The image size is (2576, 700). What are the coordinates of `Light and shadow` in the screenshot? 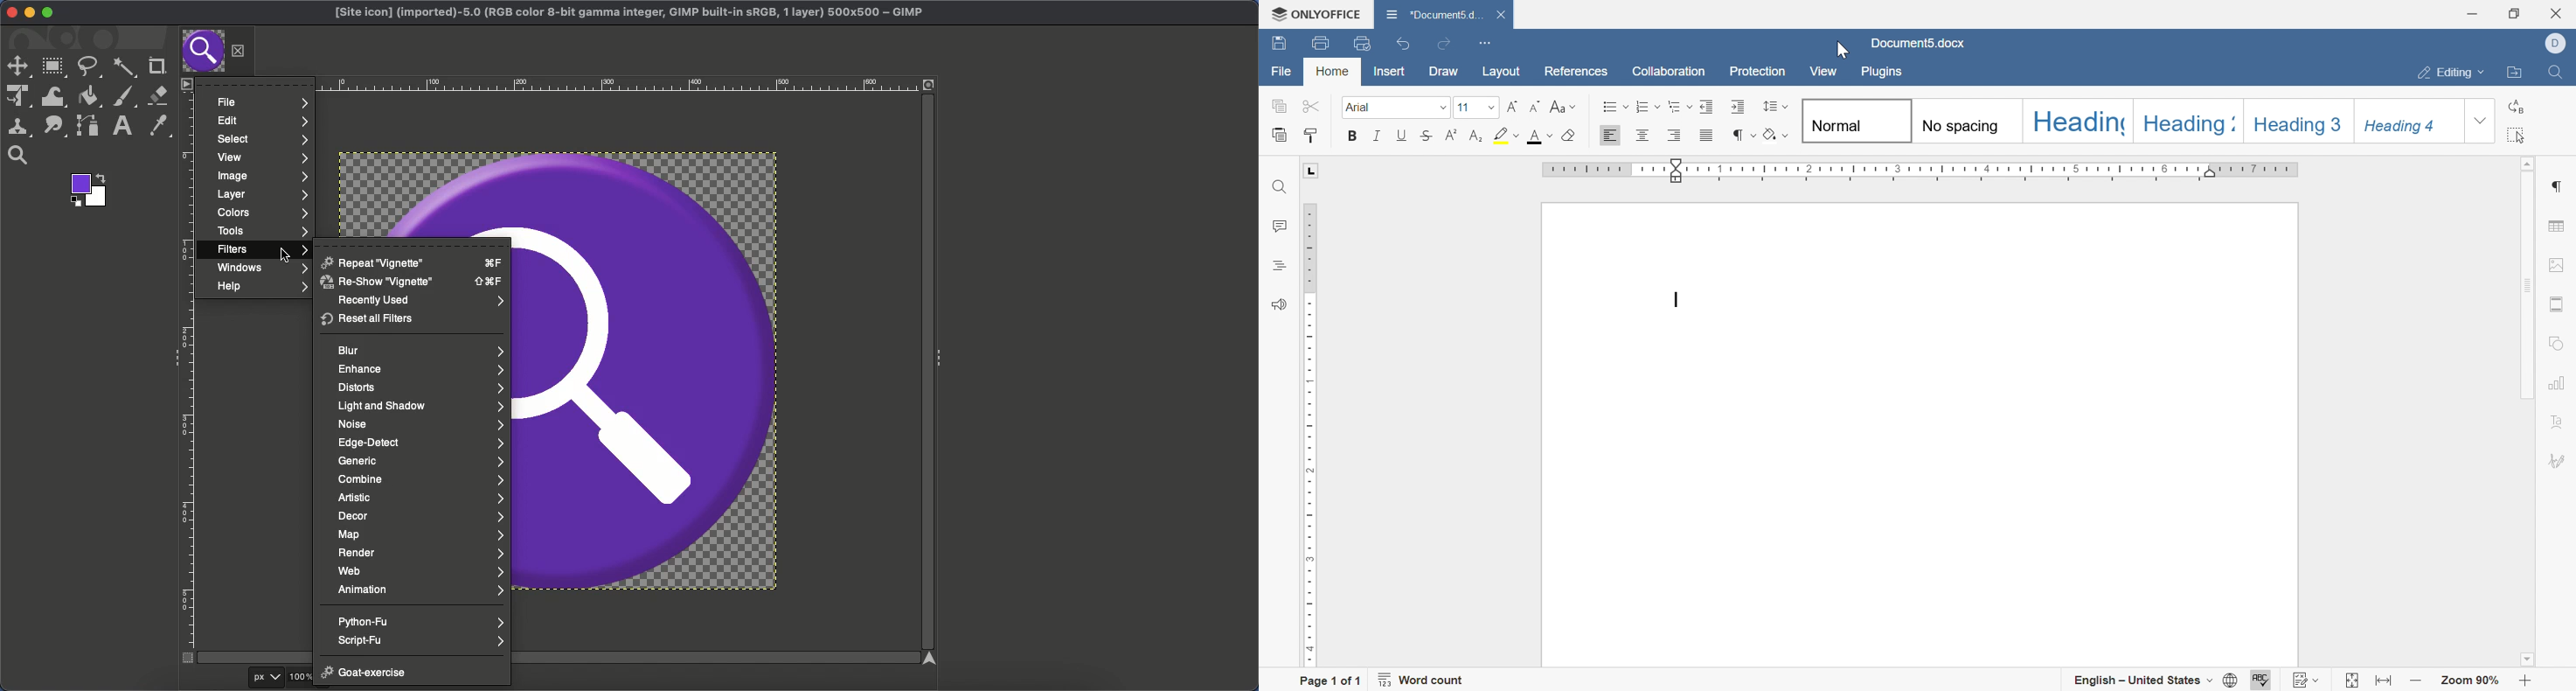 It's located at (420, 408).